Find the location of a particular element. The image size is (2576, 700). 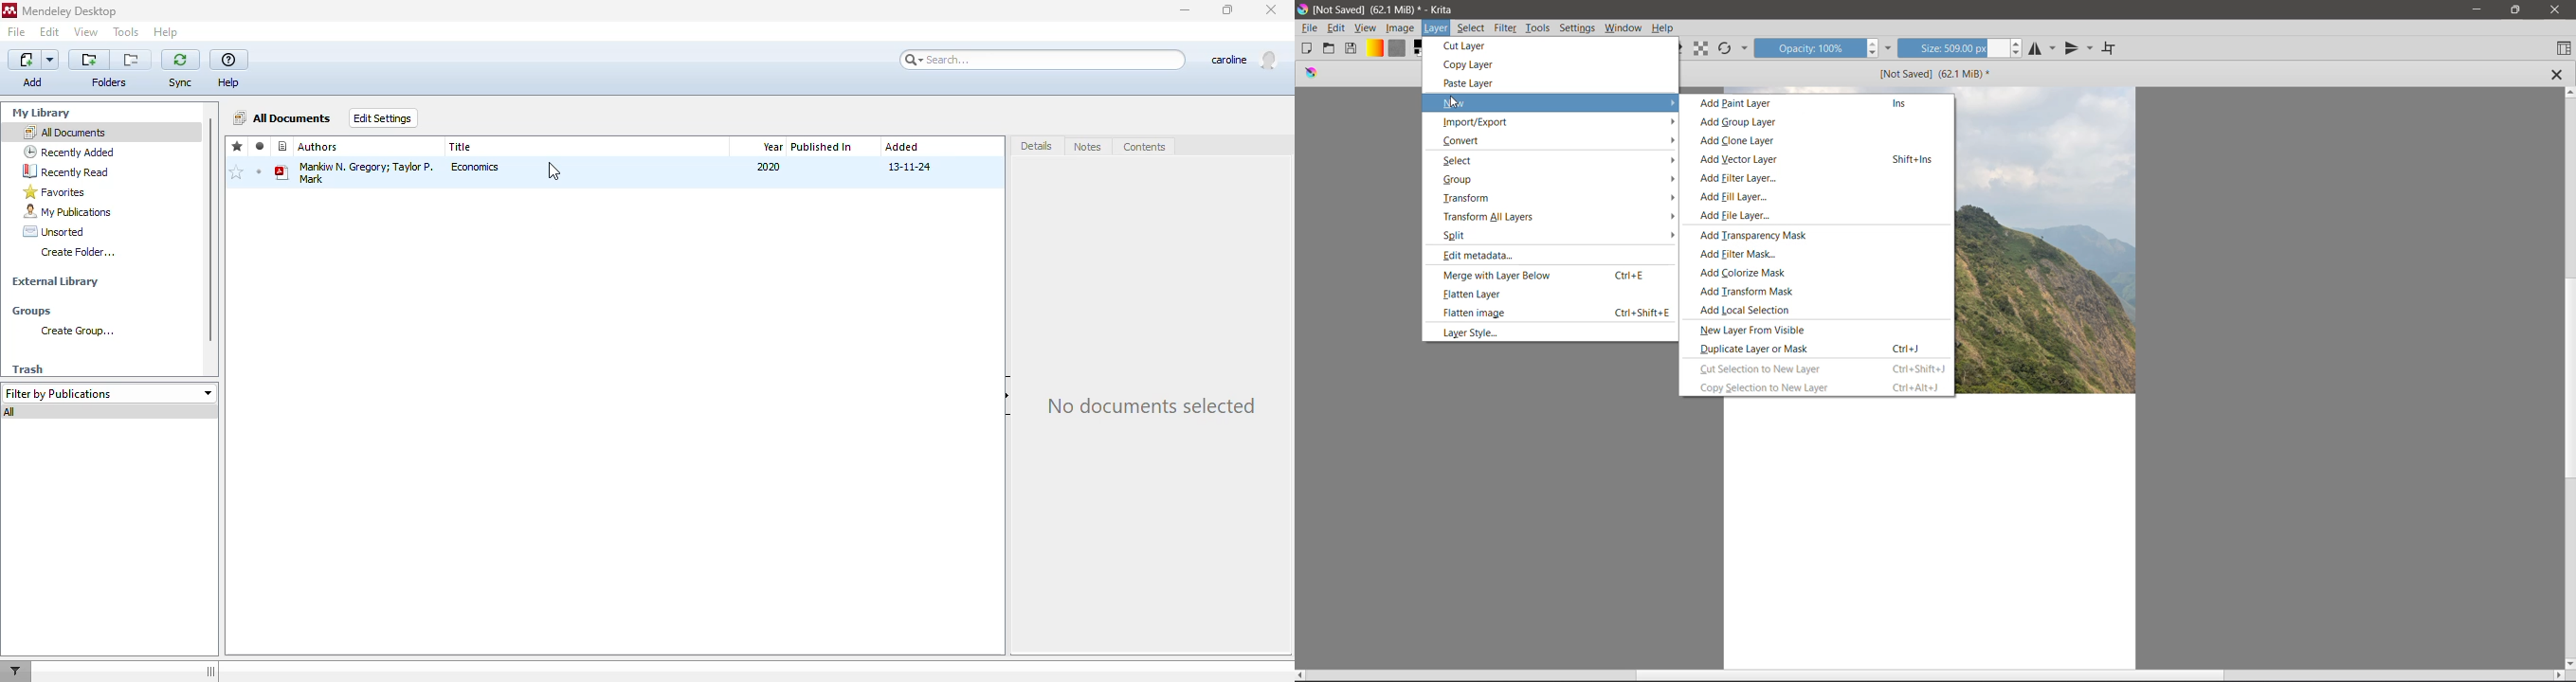

tools is located at coordinates (125, 32).